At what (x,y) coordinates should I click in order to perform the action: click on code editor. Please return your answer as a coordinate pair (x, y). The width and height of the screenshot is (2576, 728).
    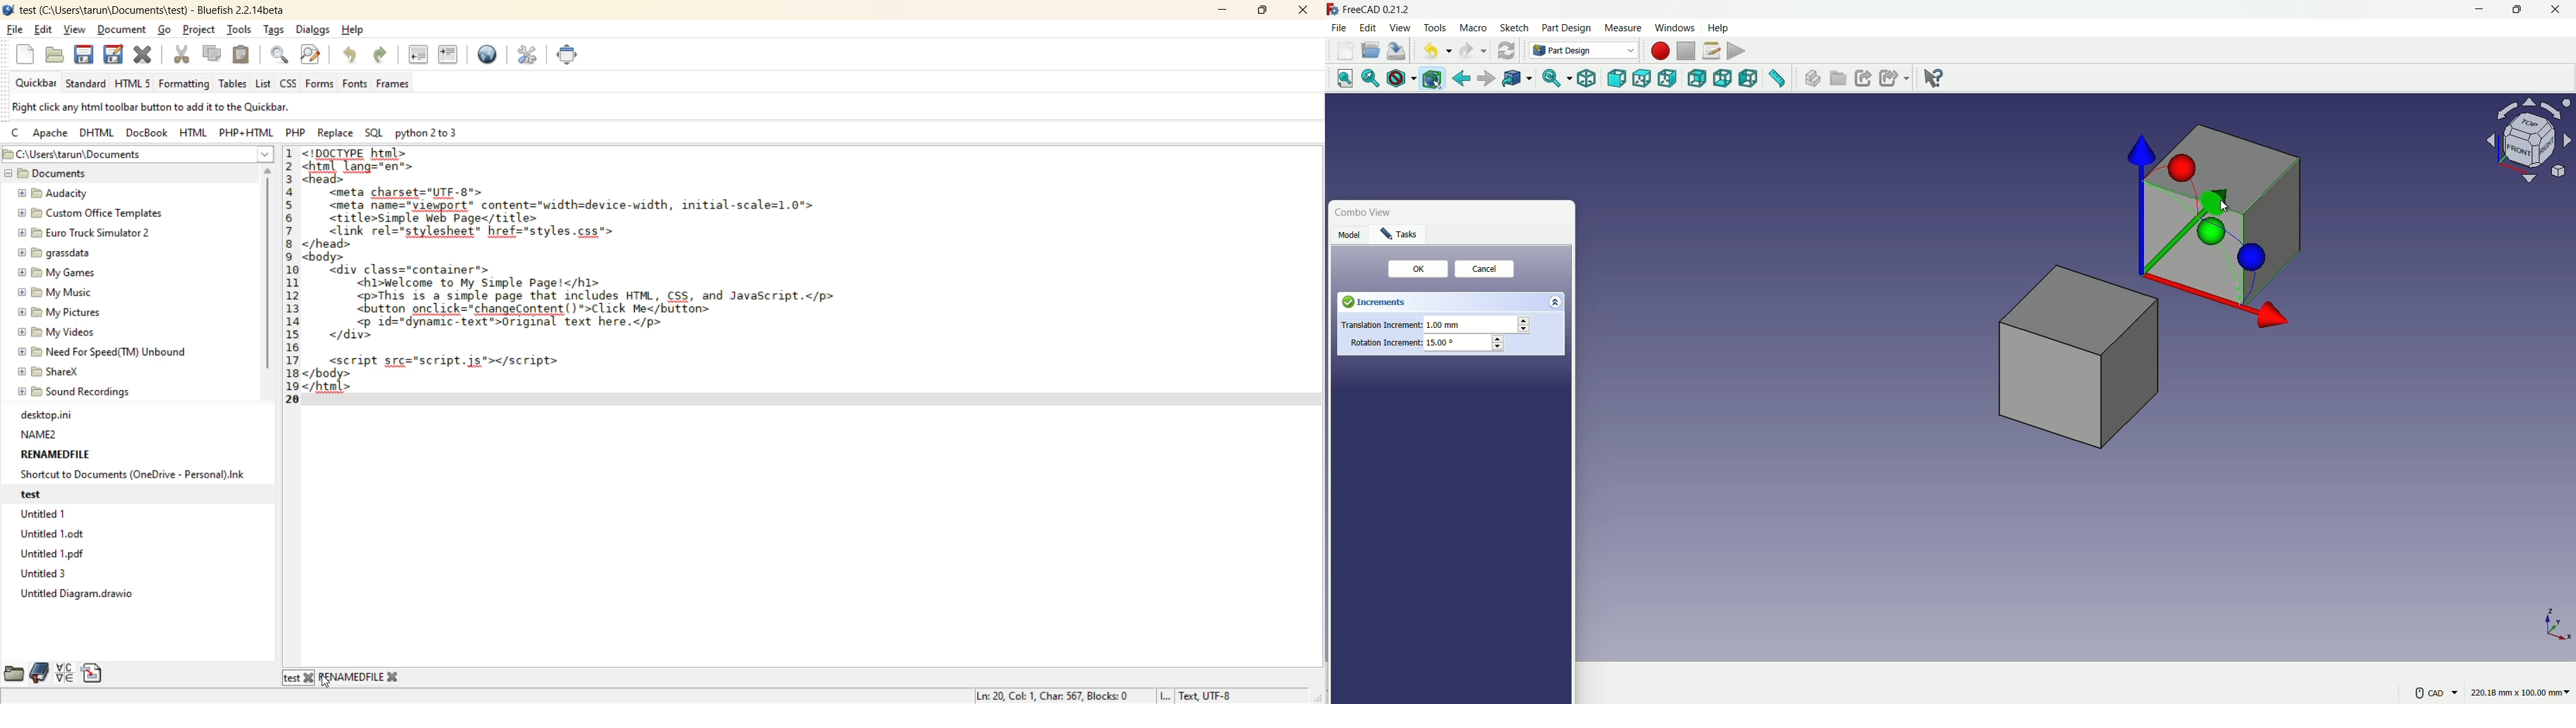
    Looking at the image, I should click on (598, 277).